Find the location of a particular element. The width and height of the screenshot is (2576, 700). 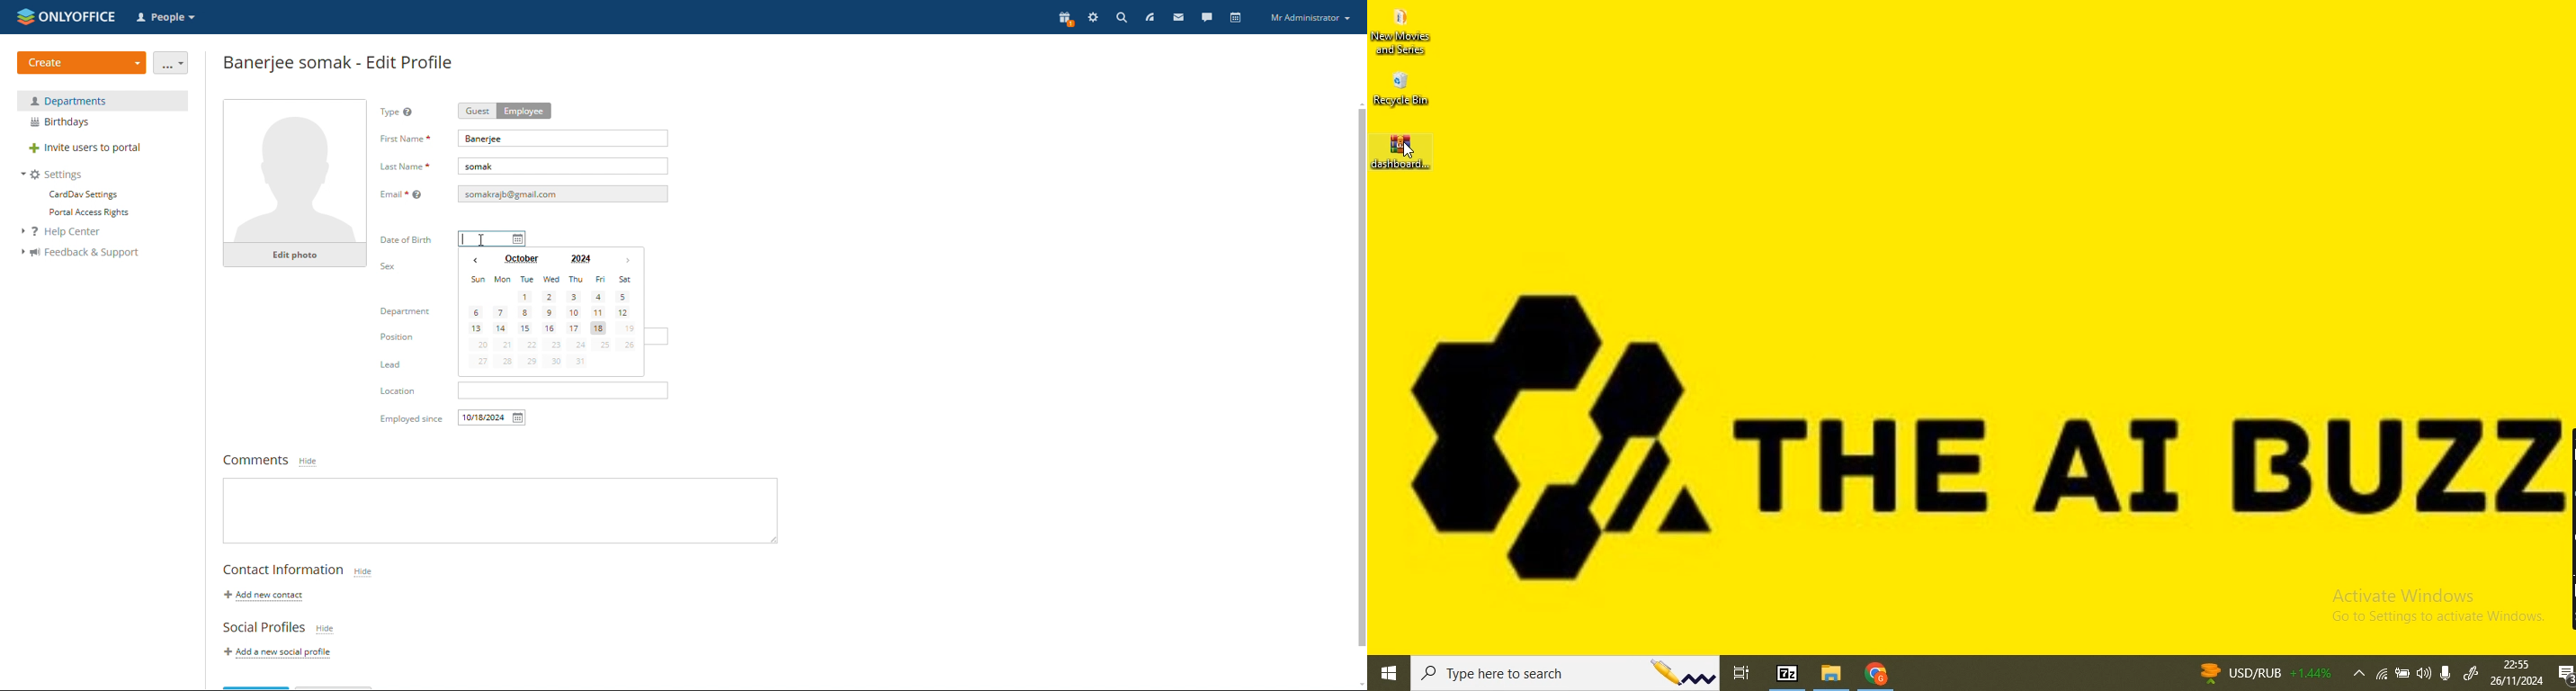

type is located at coordinates (401, 113).